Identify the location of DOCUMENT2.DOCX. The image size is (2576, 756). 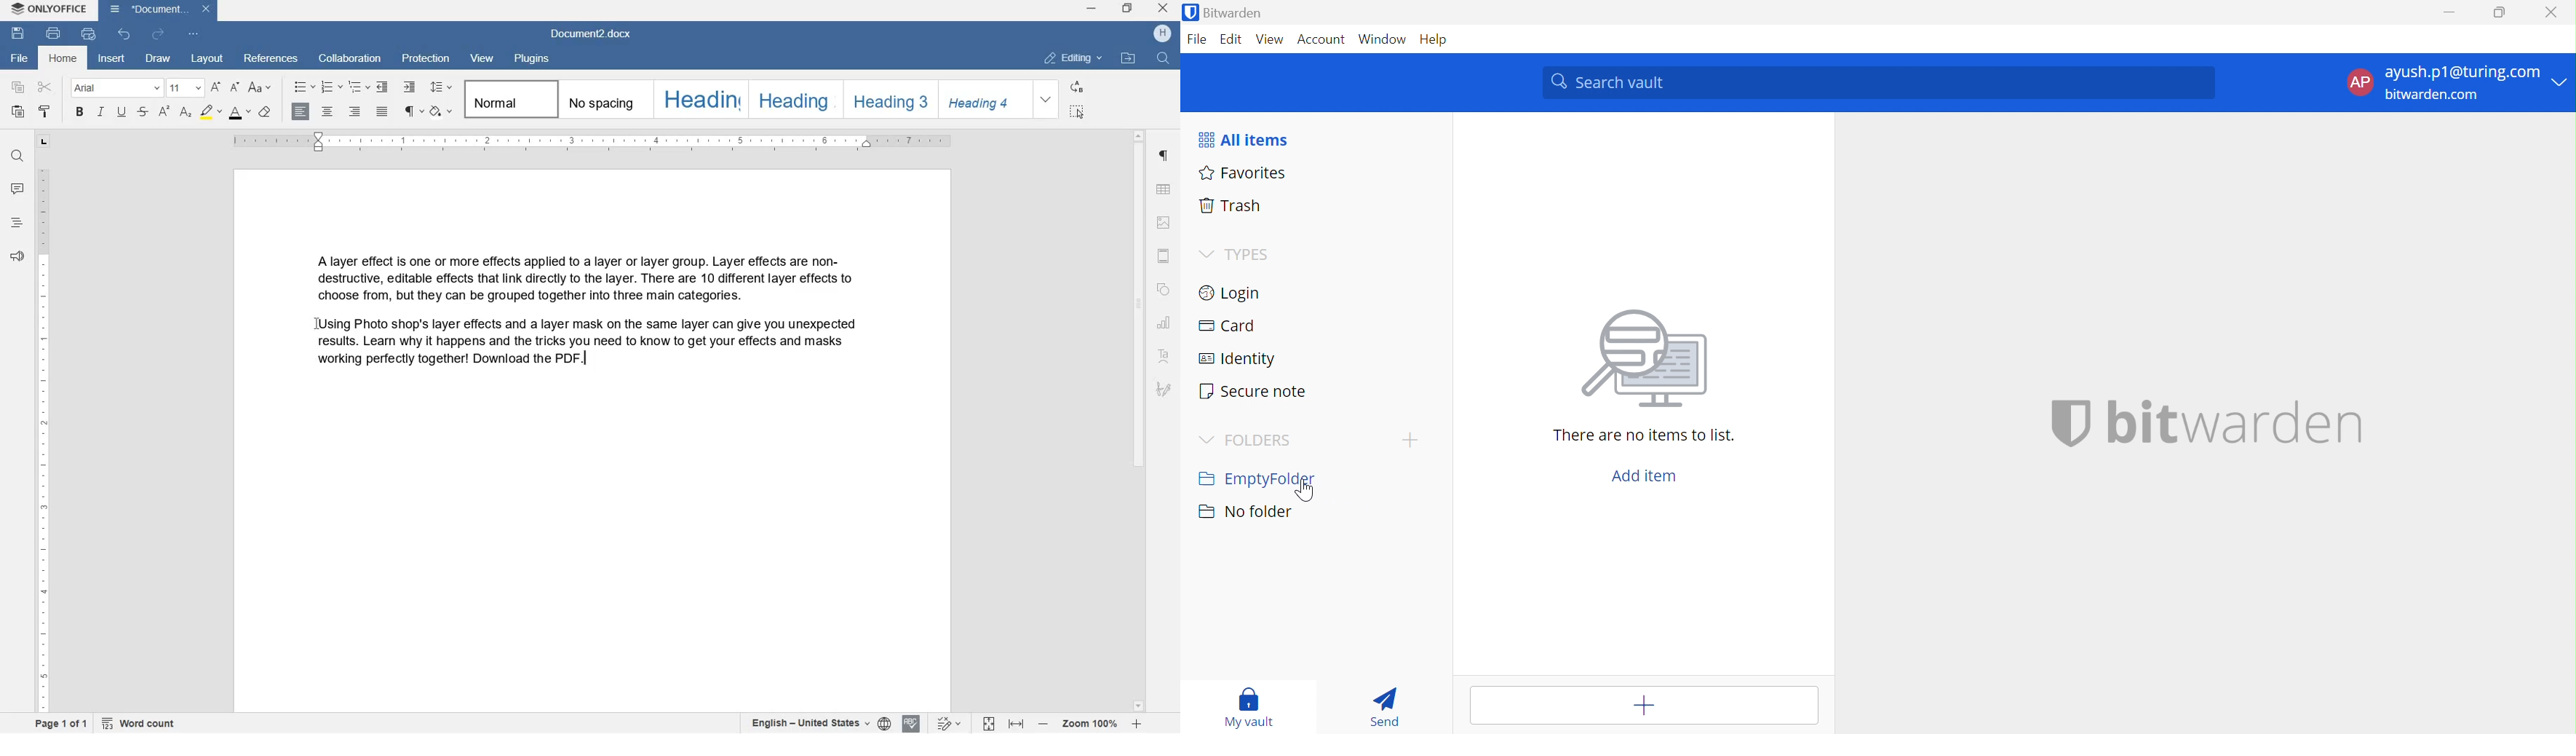
(159, 11).